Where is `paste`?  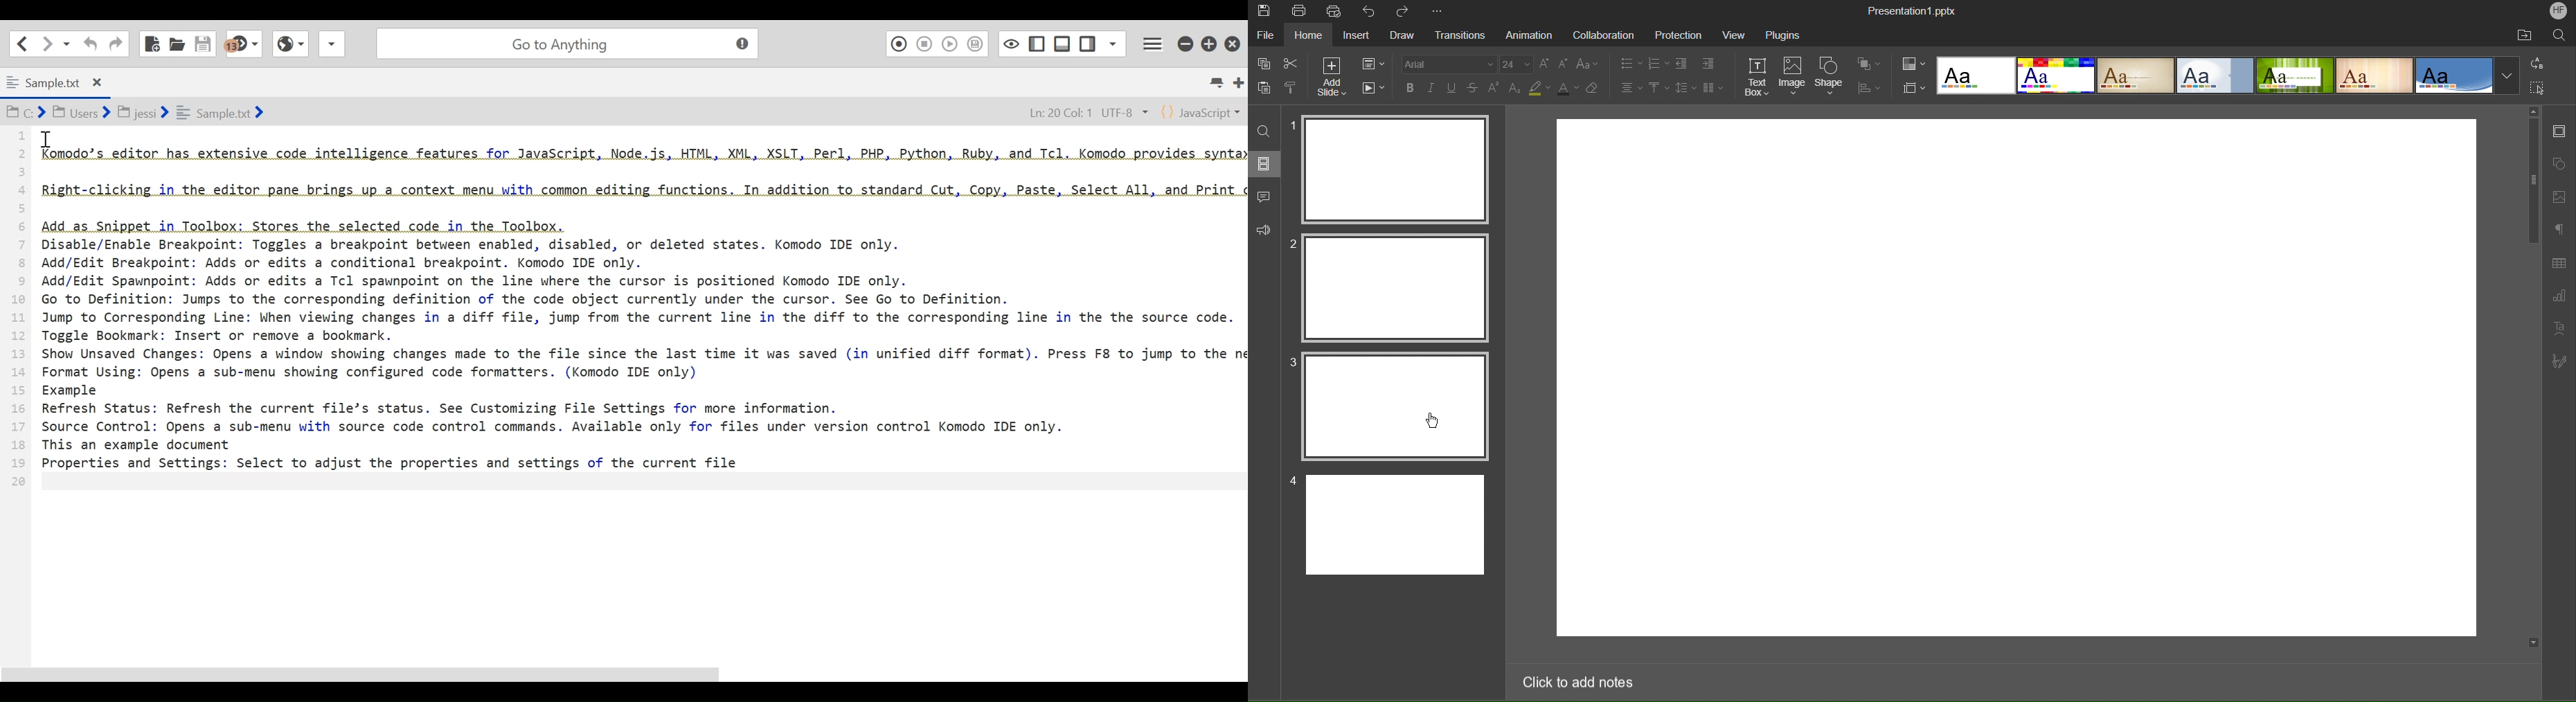 paste is located at coordinates (1267, 89).